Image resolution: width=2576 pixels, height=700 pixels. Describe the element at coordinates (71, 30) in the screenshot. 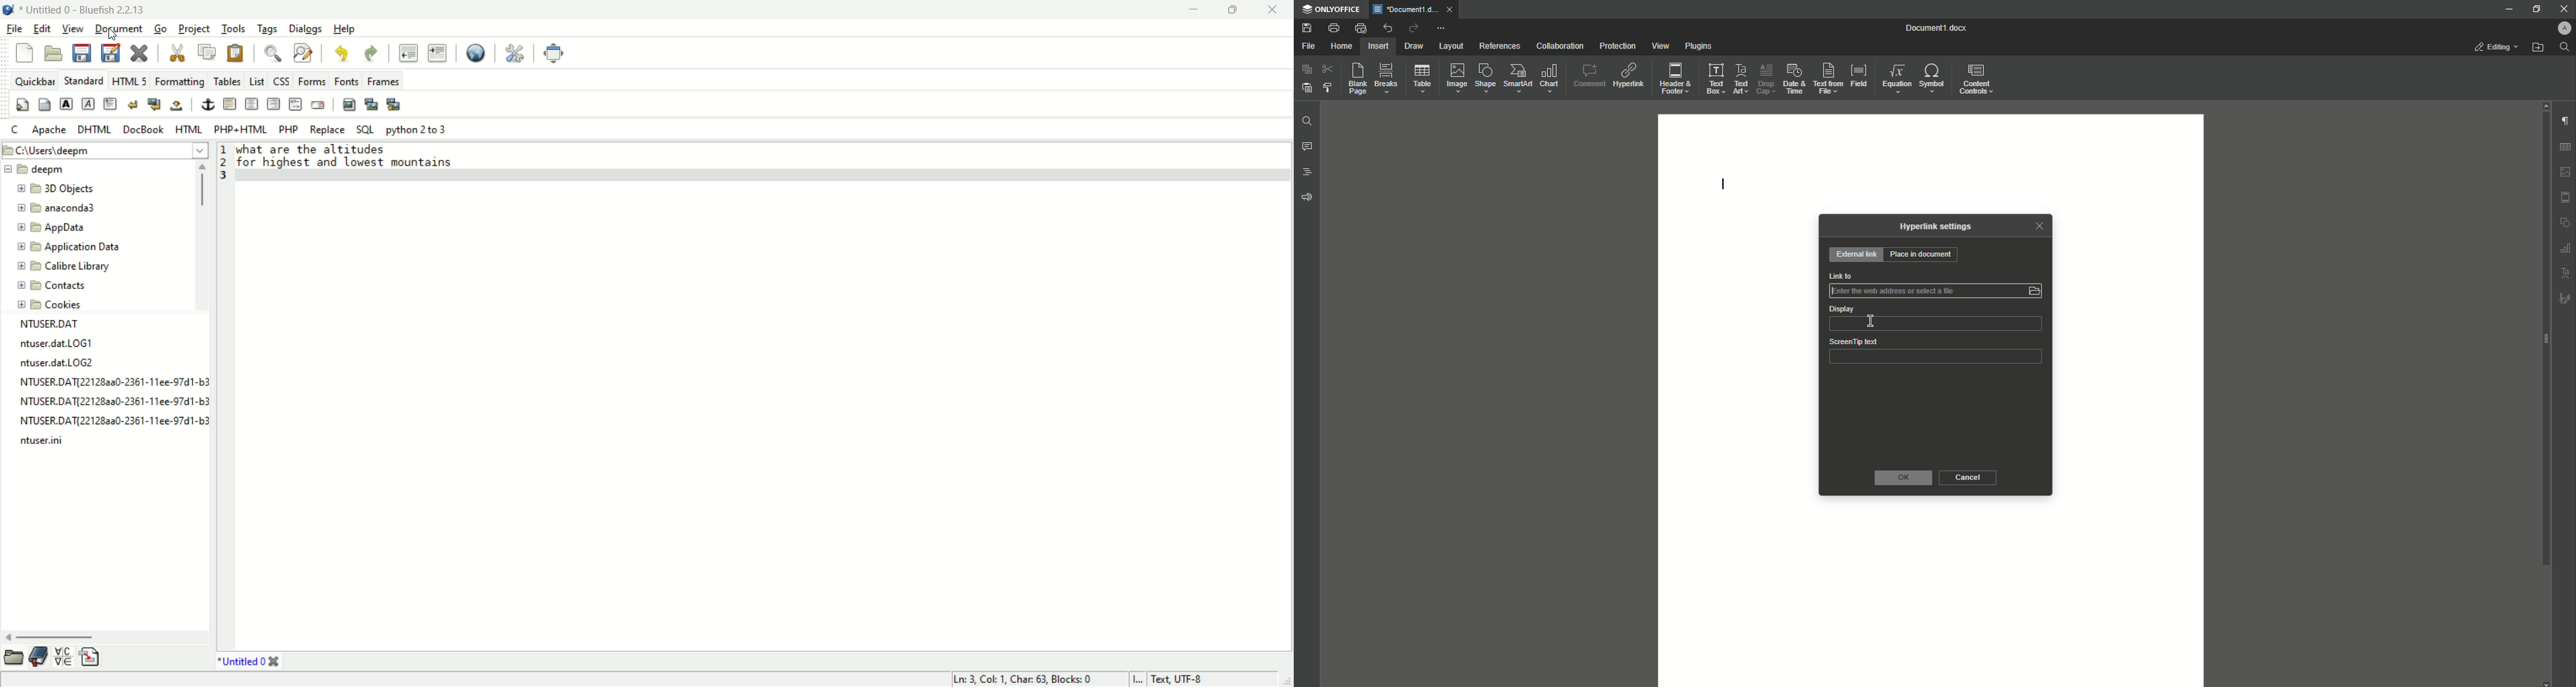

I see `view` at that location.